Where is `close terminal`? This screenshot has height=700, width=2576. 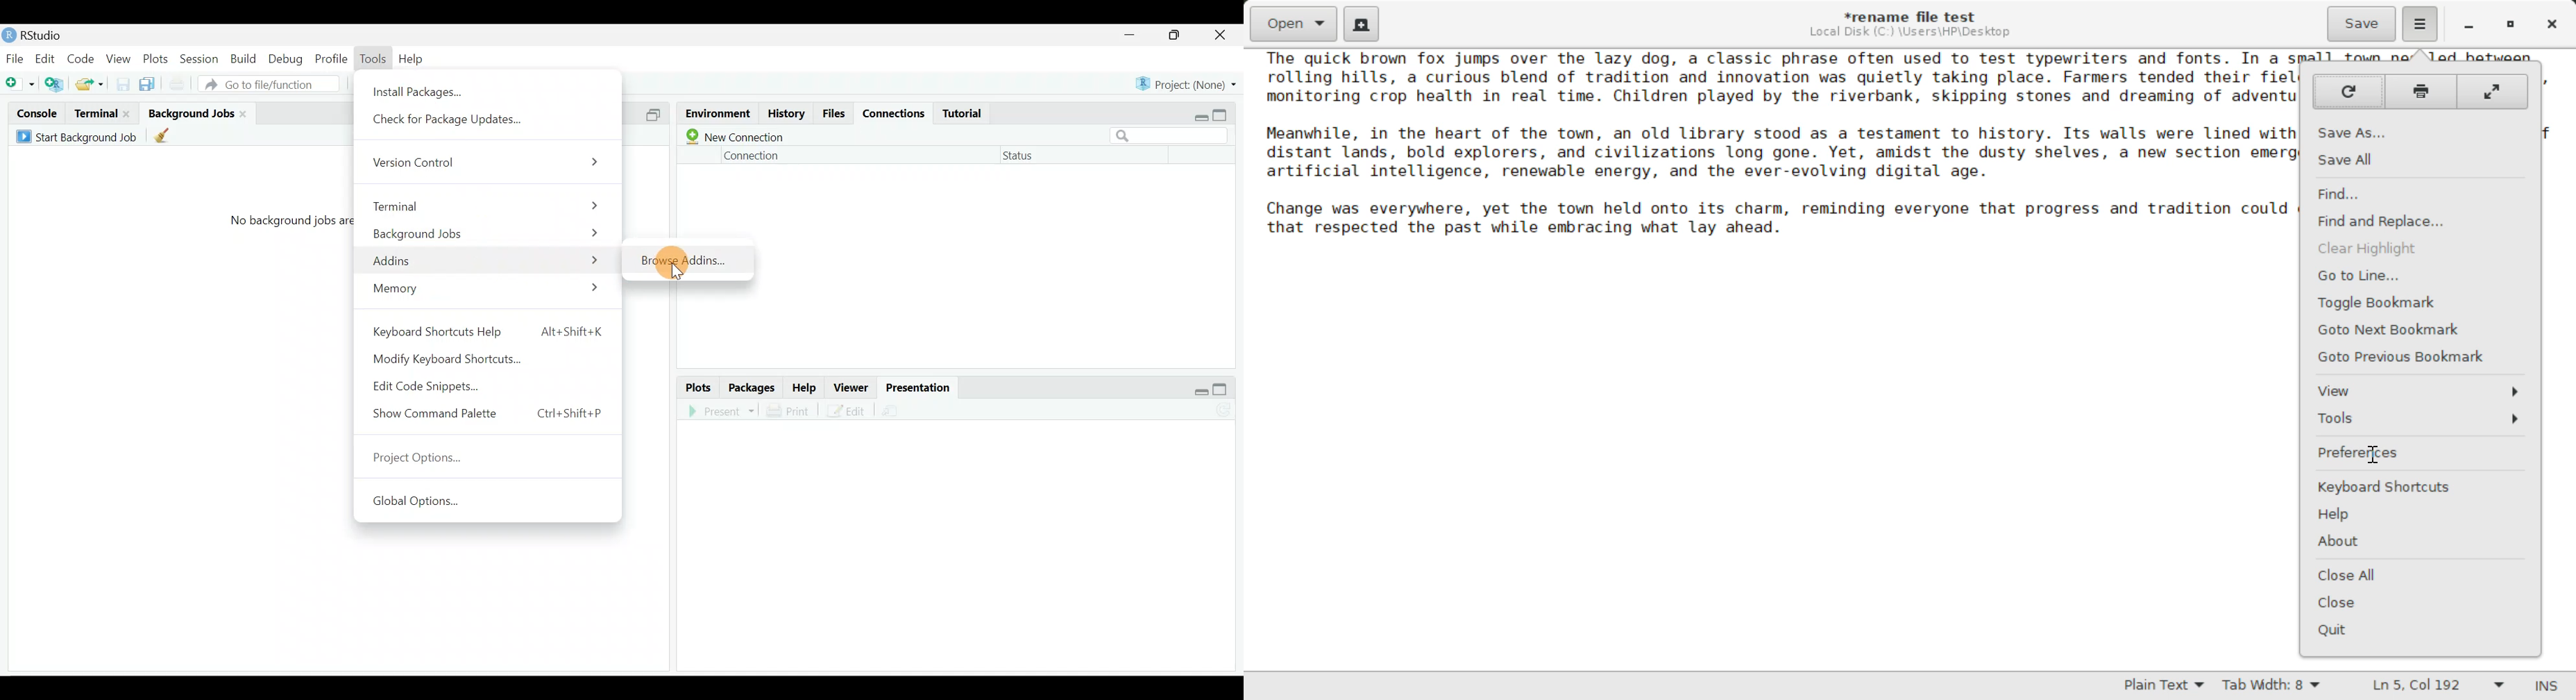
close terminal is located at coordinates (129, 115).